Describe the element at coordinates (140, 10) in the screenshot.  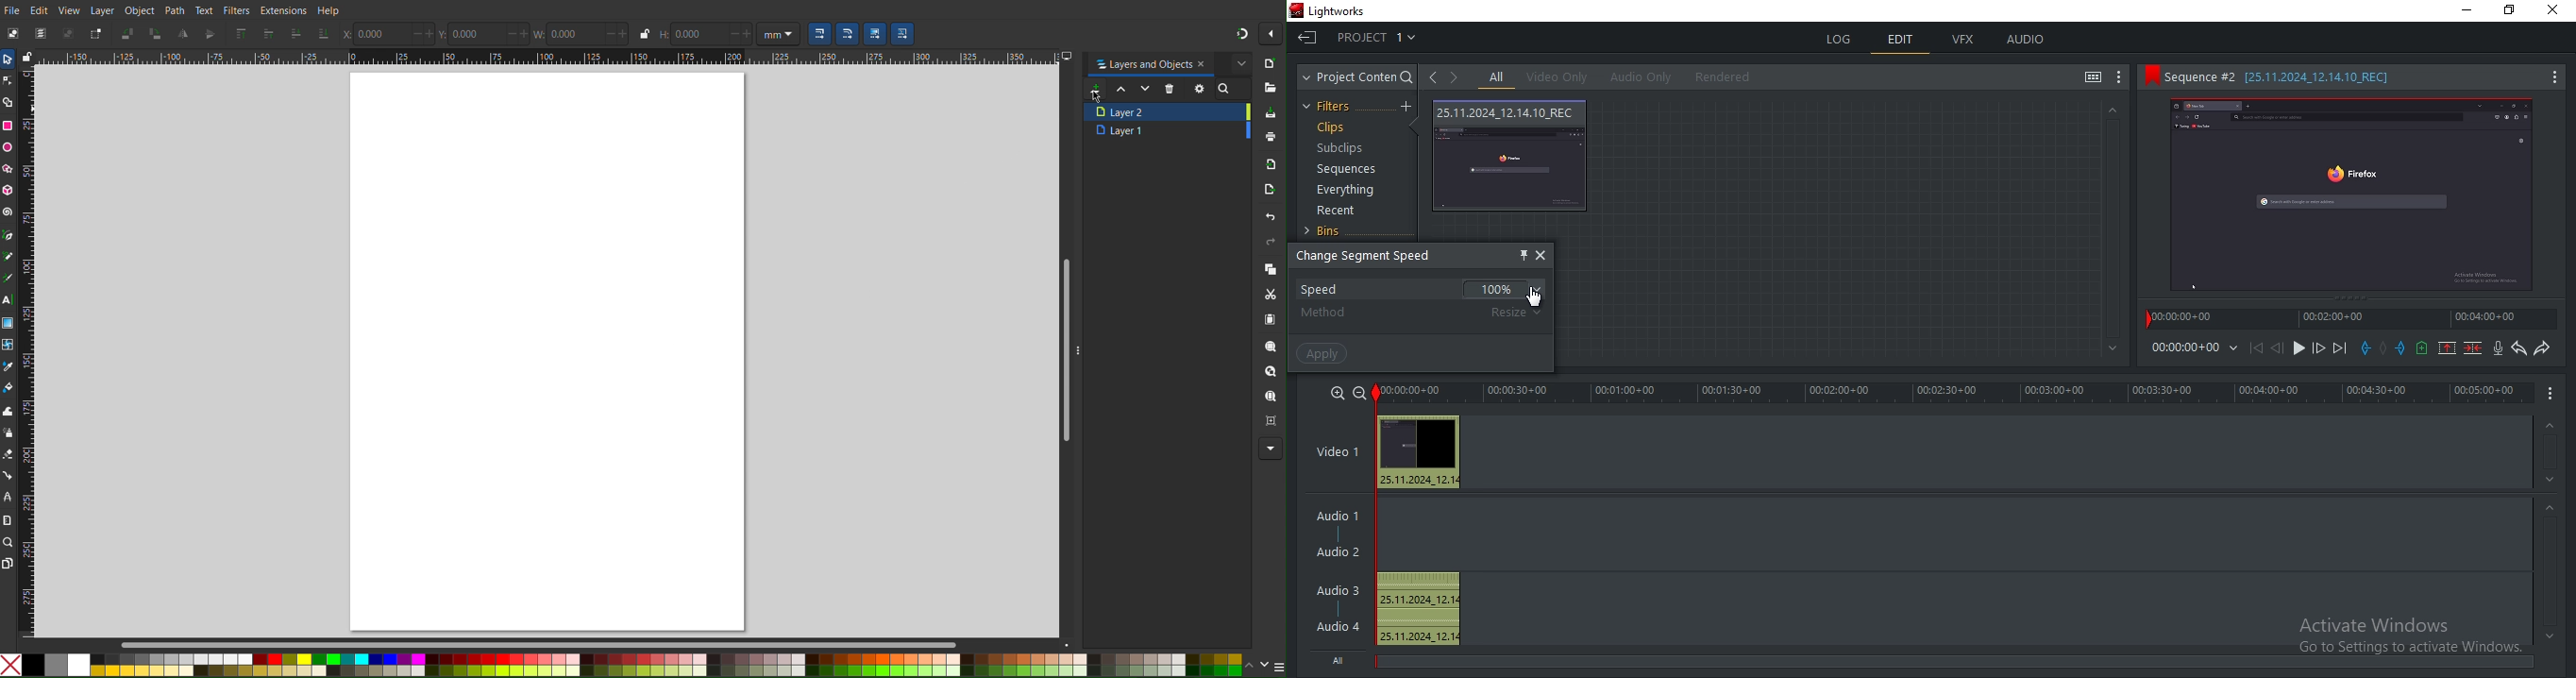
I see `Object` at that location.